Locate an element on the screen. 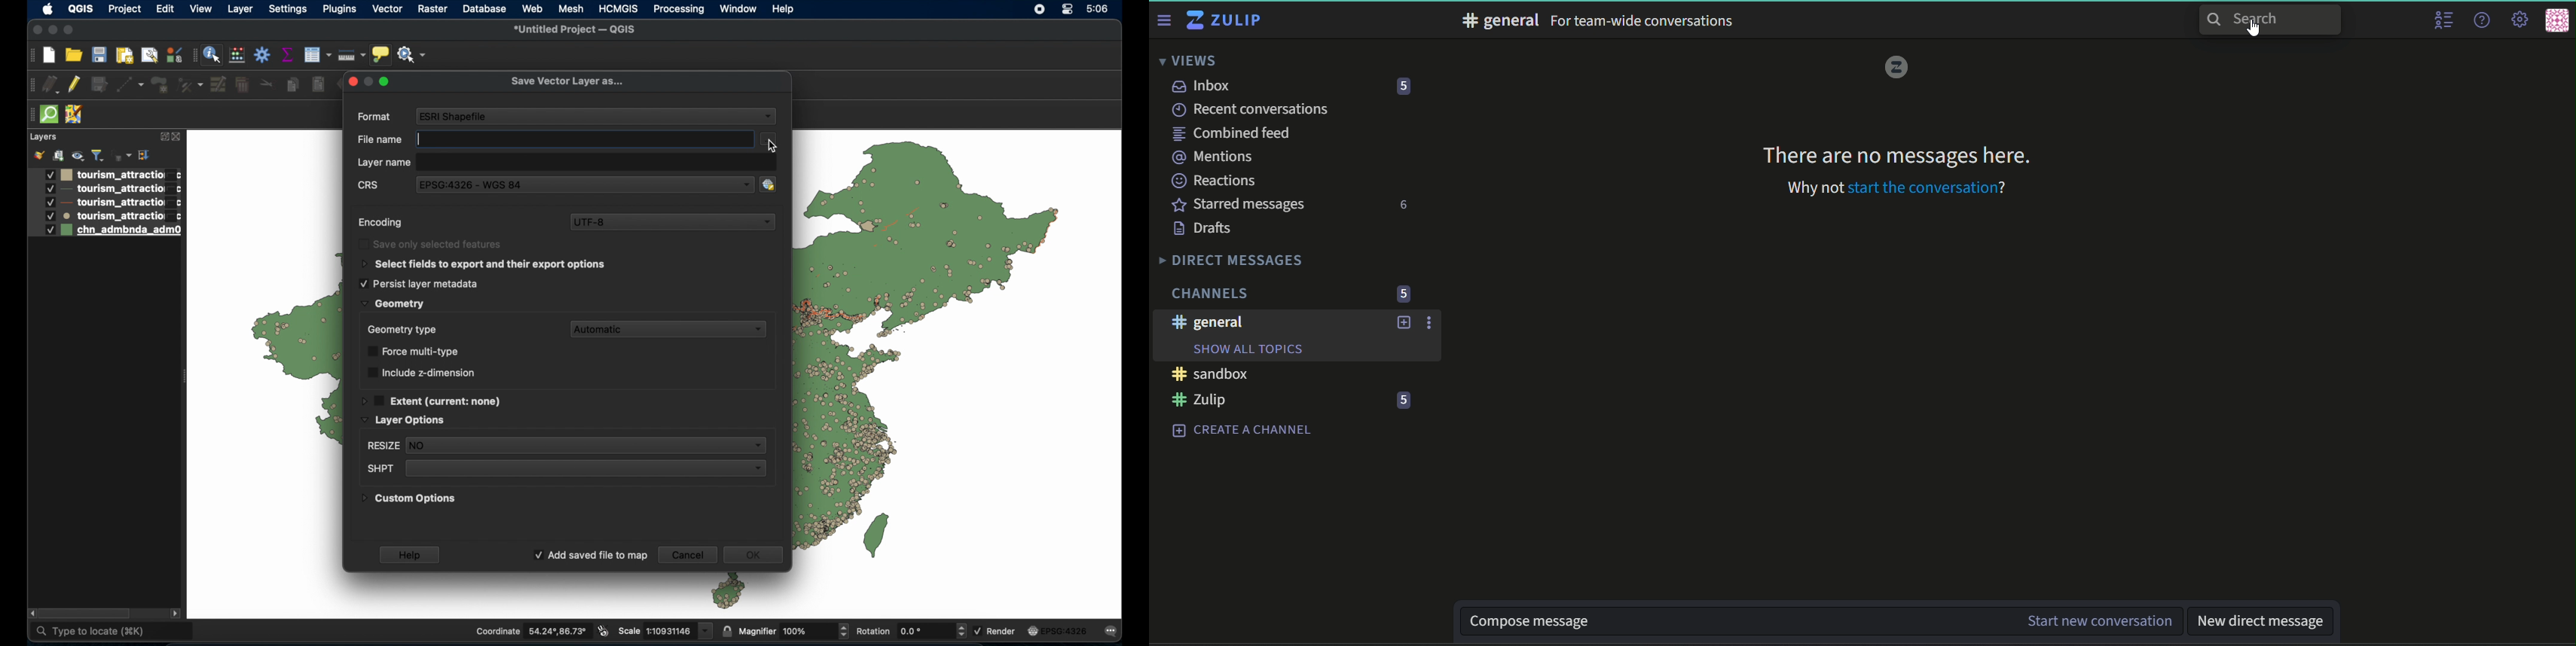 The height and width of the screenshot is (672, 2576). extent is located at coordinates (432, 400).